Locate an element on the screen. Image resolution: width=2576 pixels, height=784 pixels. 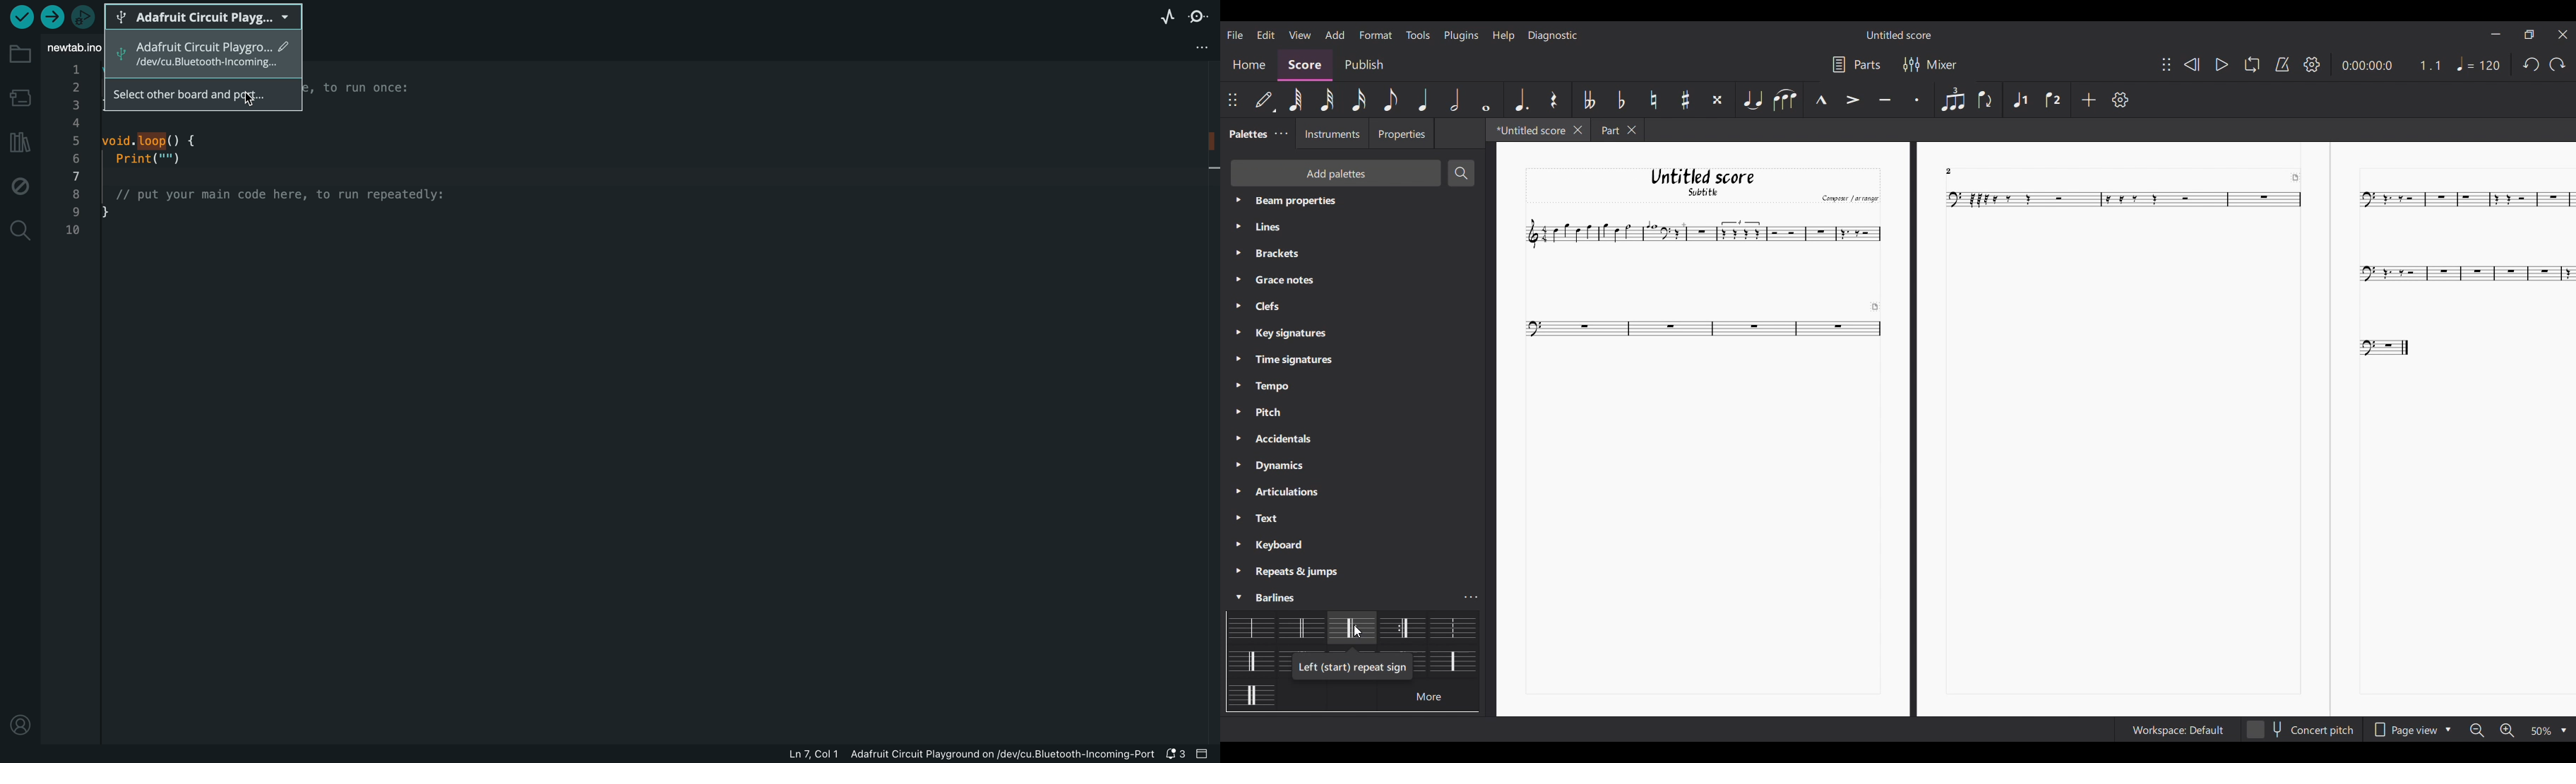
info is located at coordinates (1353, 667).